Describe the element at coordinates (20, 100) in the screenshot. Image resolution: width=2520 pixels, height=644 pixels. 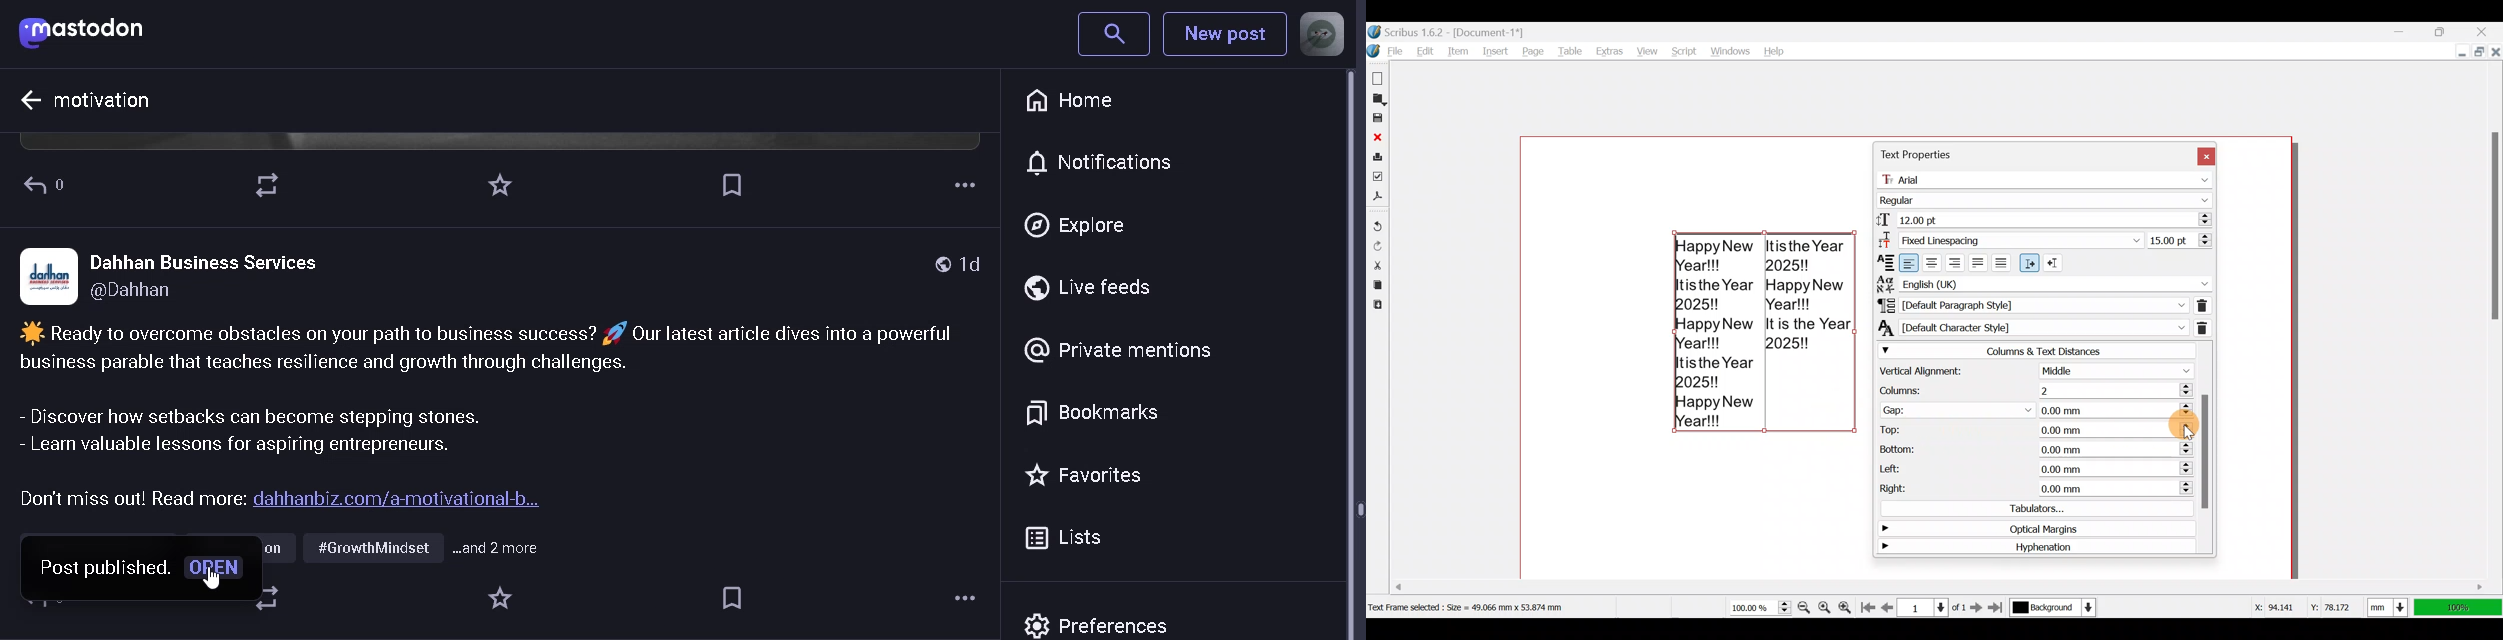
I see `Back` at that location.